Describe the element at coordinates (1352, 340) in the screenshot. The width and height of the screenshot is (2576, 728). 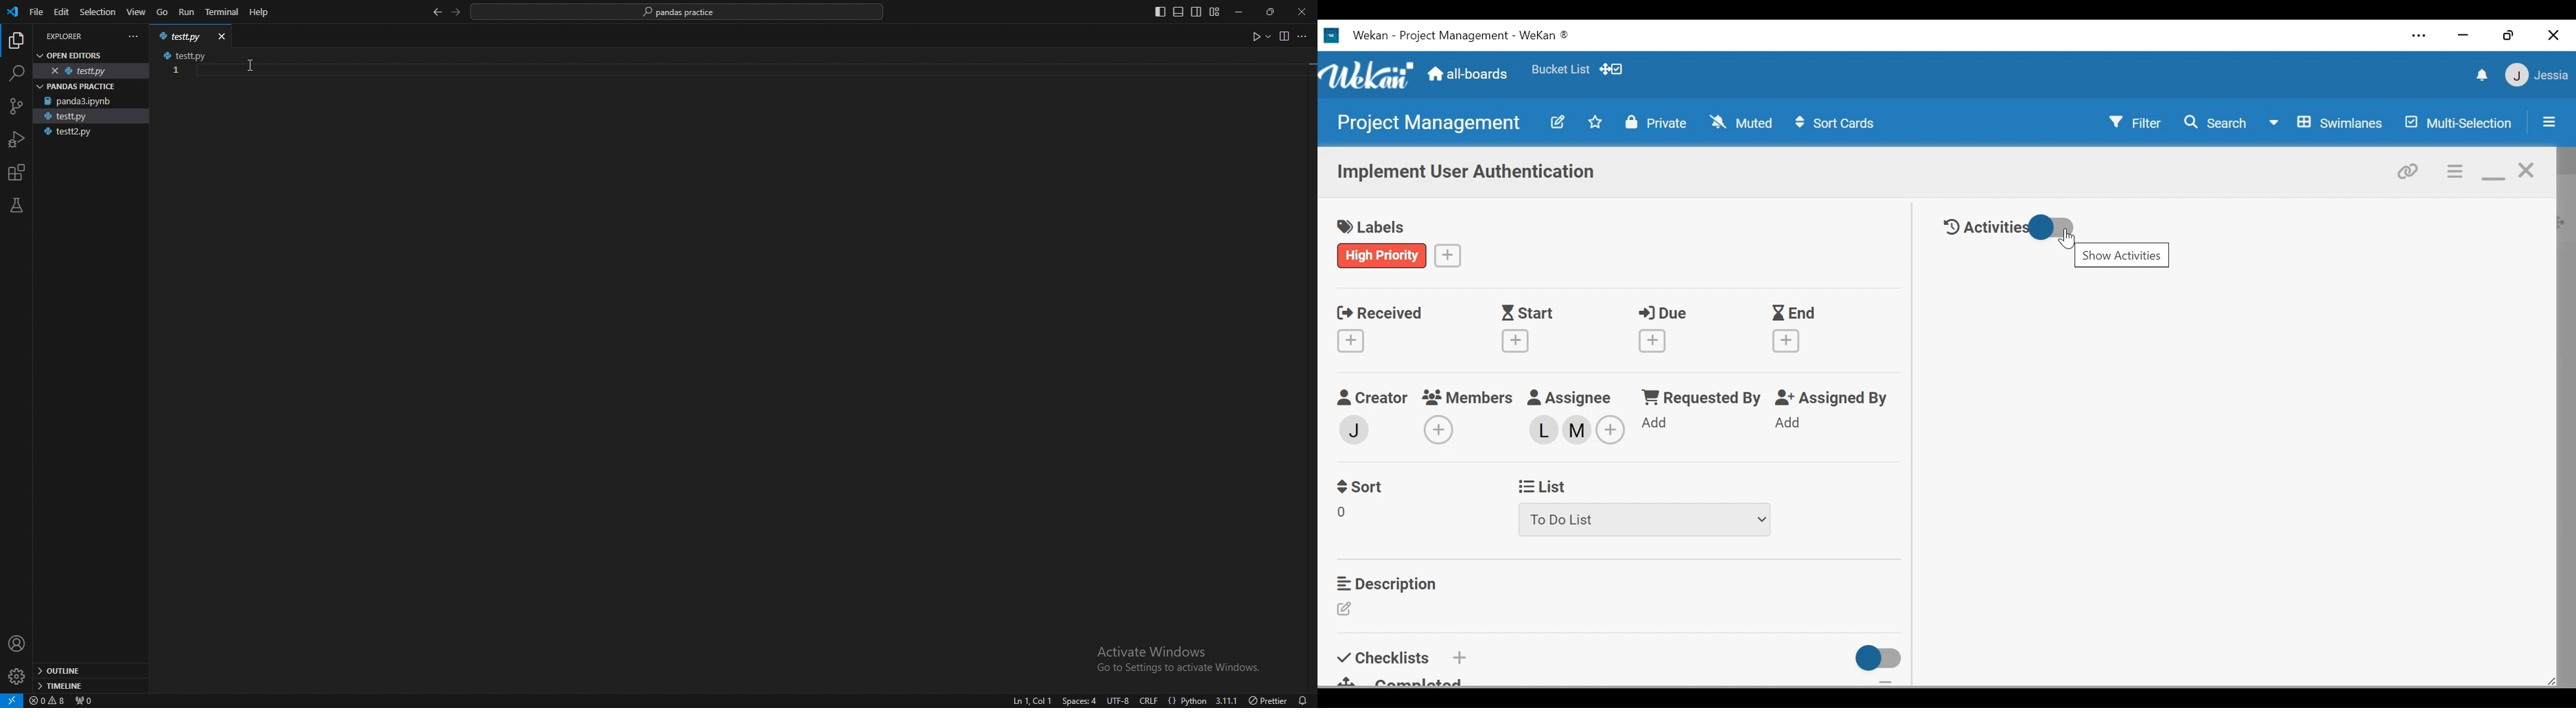
I see `Create Received date` at that location.